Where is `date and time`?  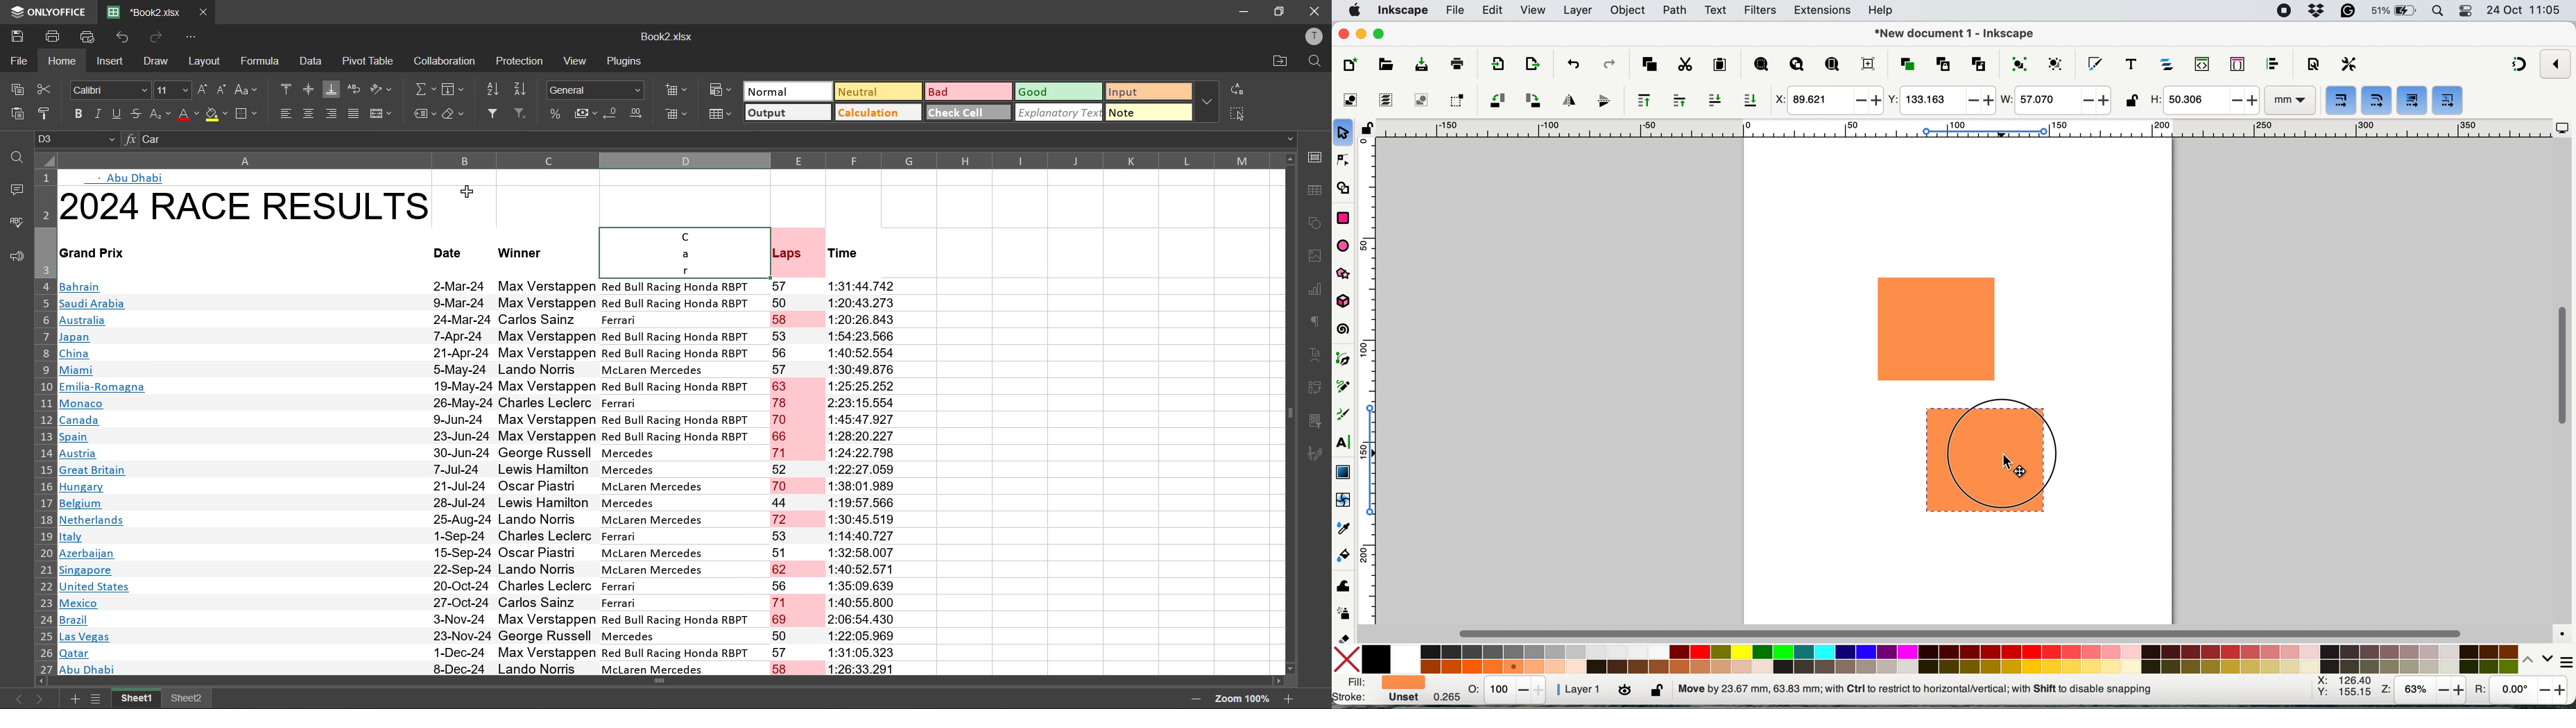 date and time is located at coordinates (2525, 10).